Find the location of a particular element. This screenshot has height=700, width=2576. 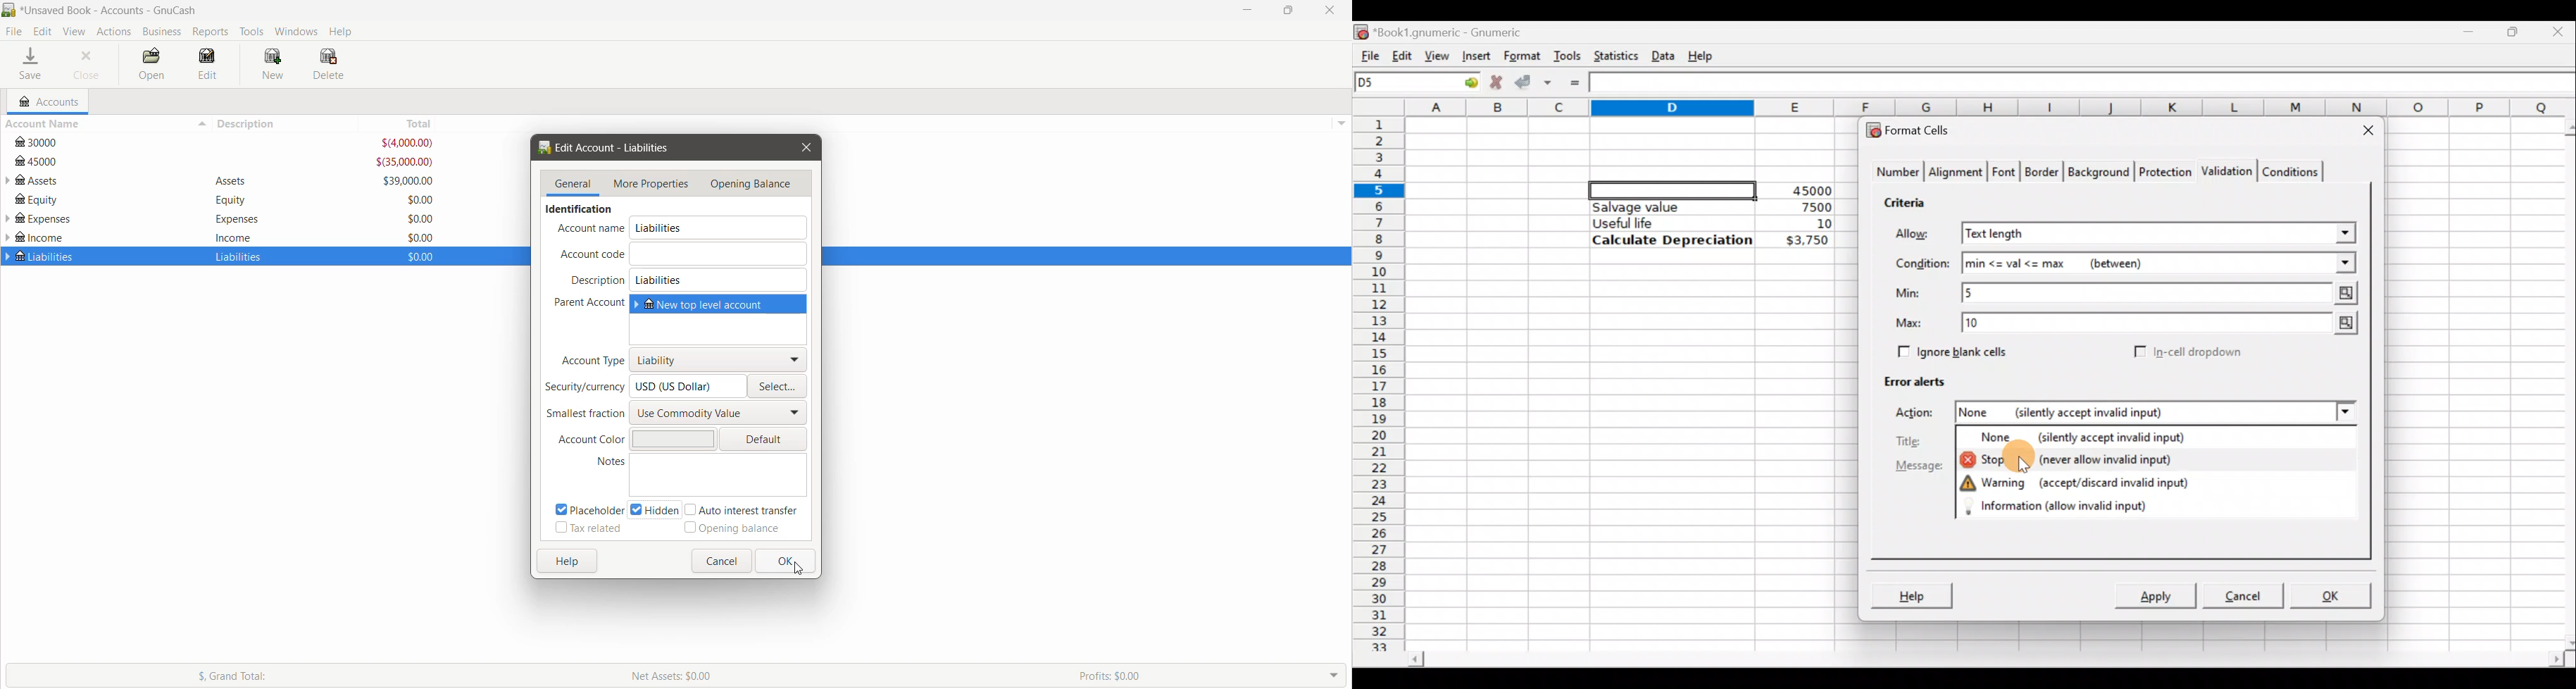

details of the account "Liabilities" is located at coordinates (235, 258).